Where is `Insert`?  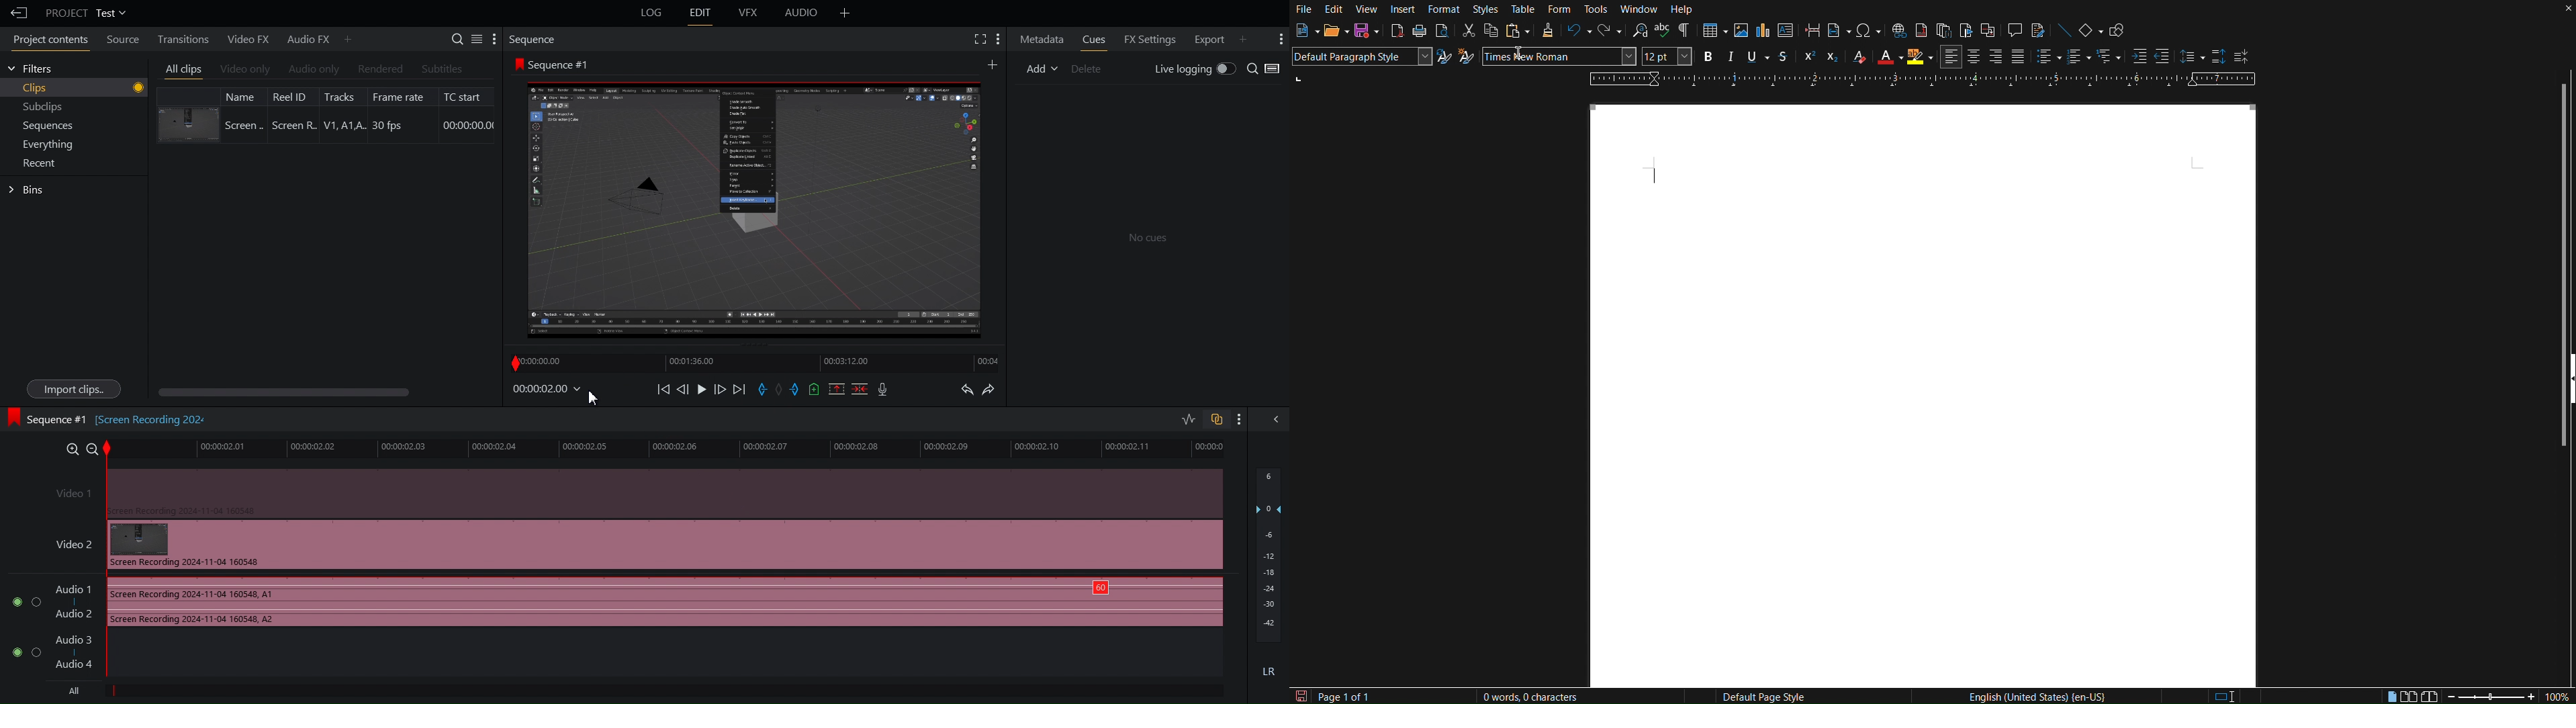 Insert is located at coordinates (1403, 9).